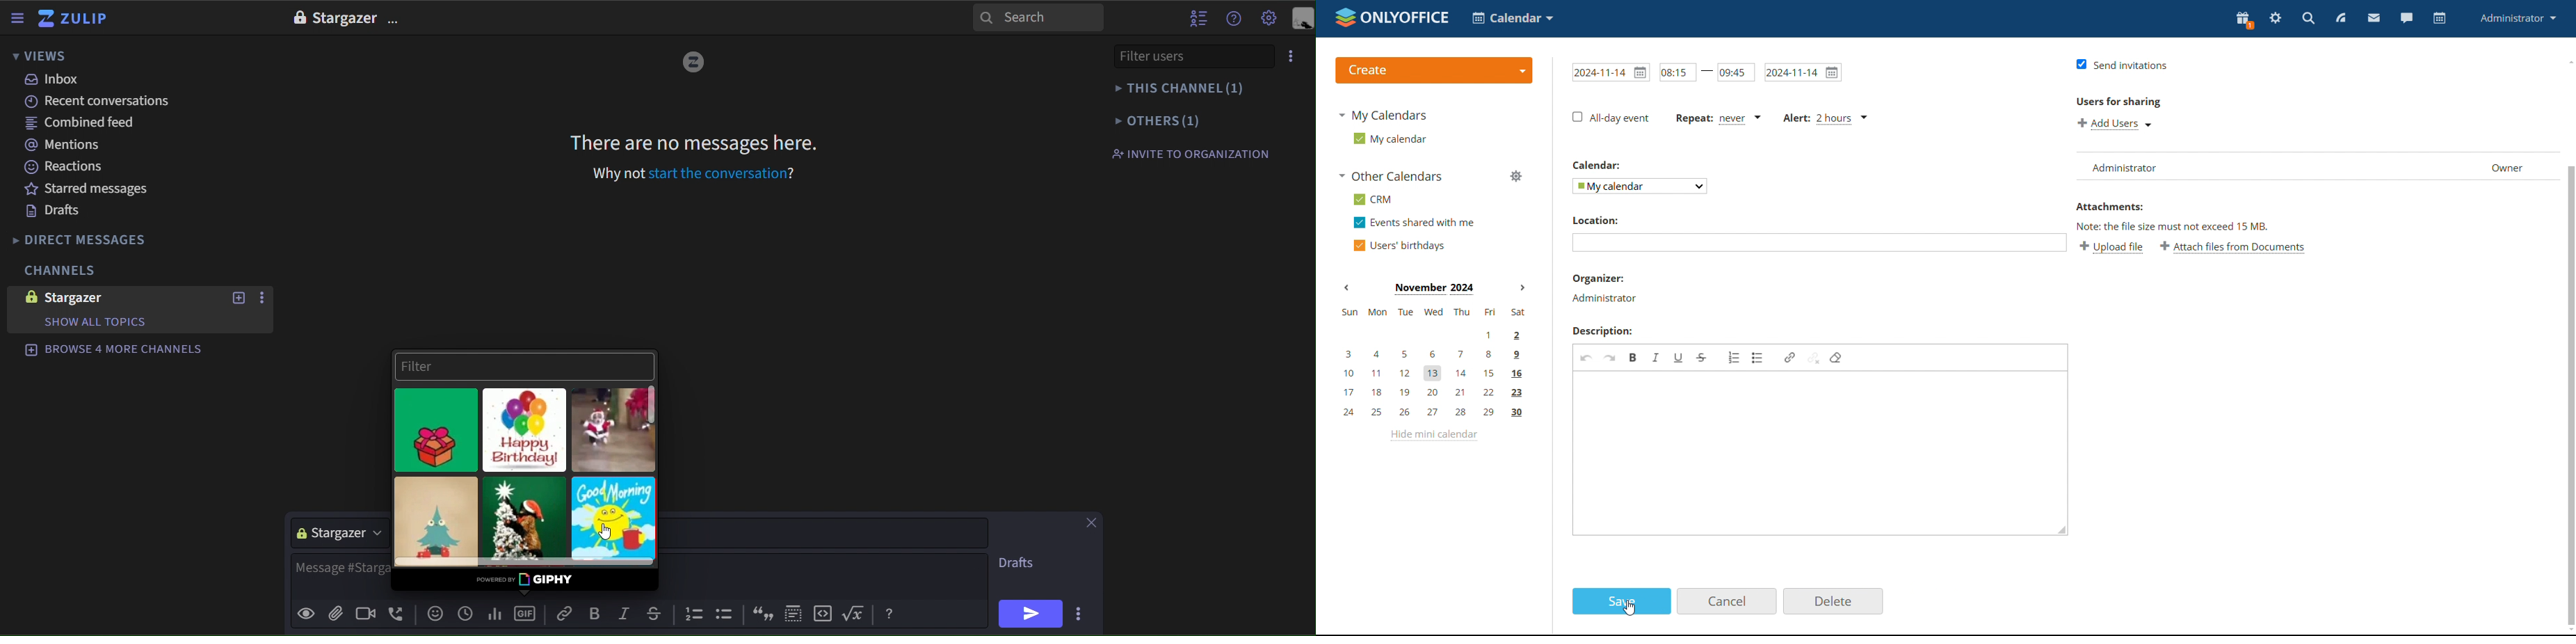 The image size is (2576, 644). I want to click on image, so click(439, 520).